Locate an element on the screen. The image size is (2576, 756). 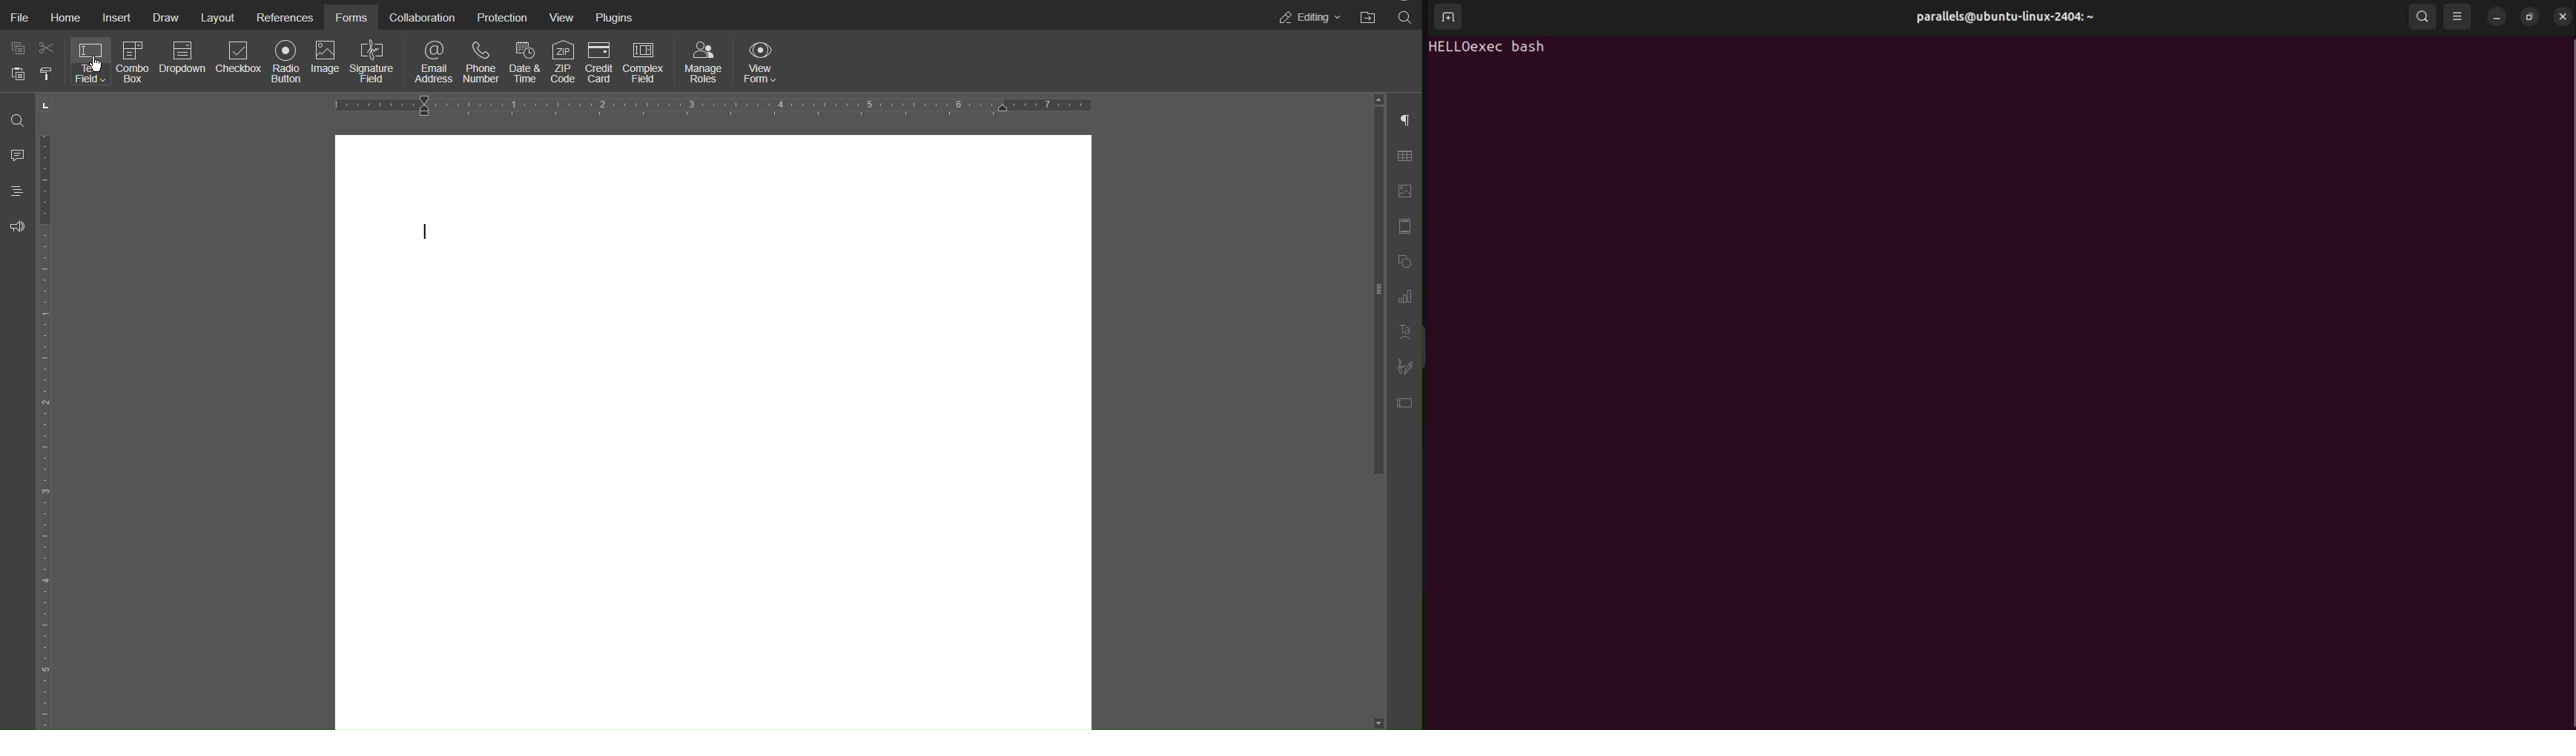
Phone Number is located at coordinates (480, 62).